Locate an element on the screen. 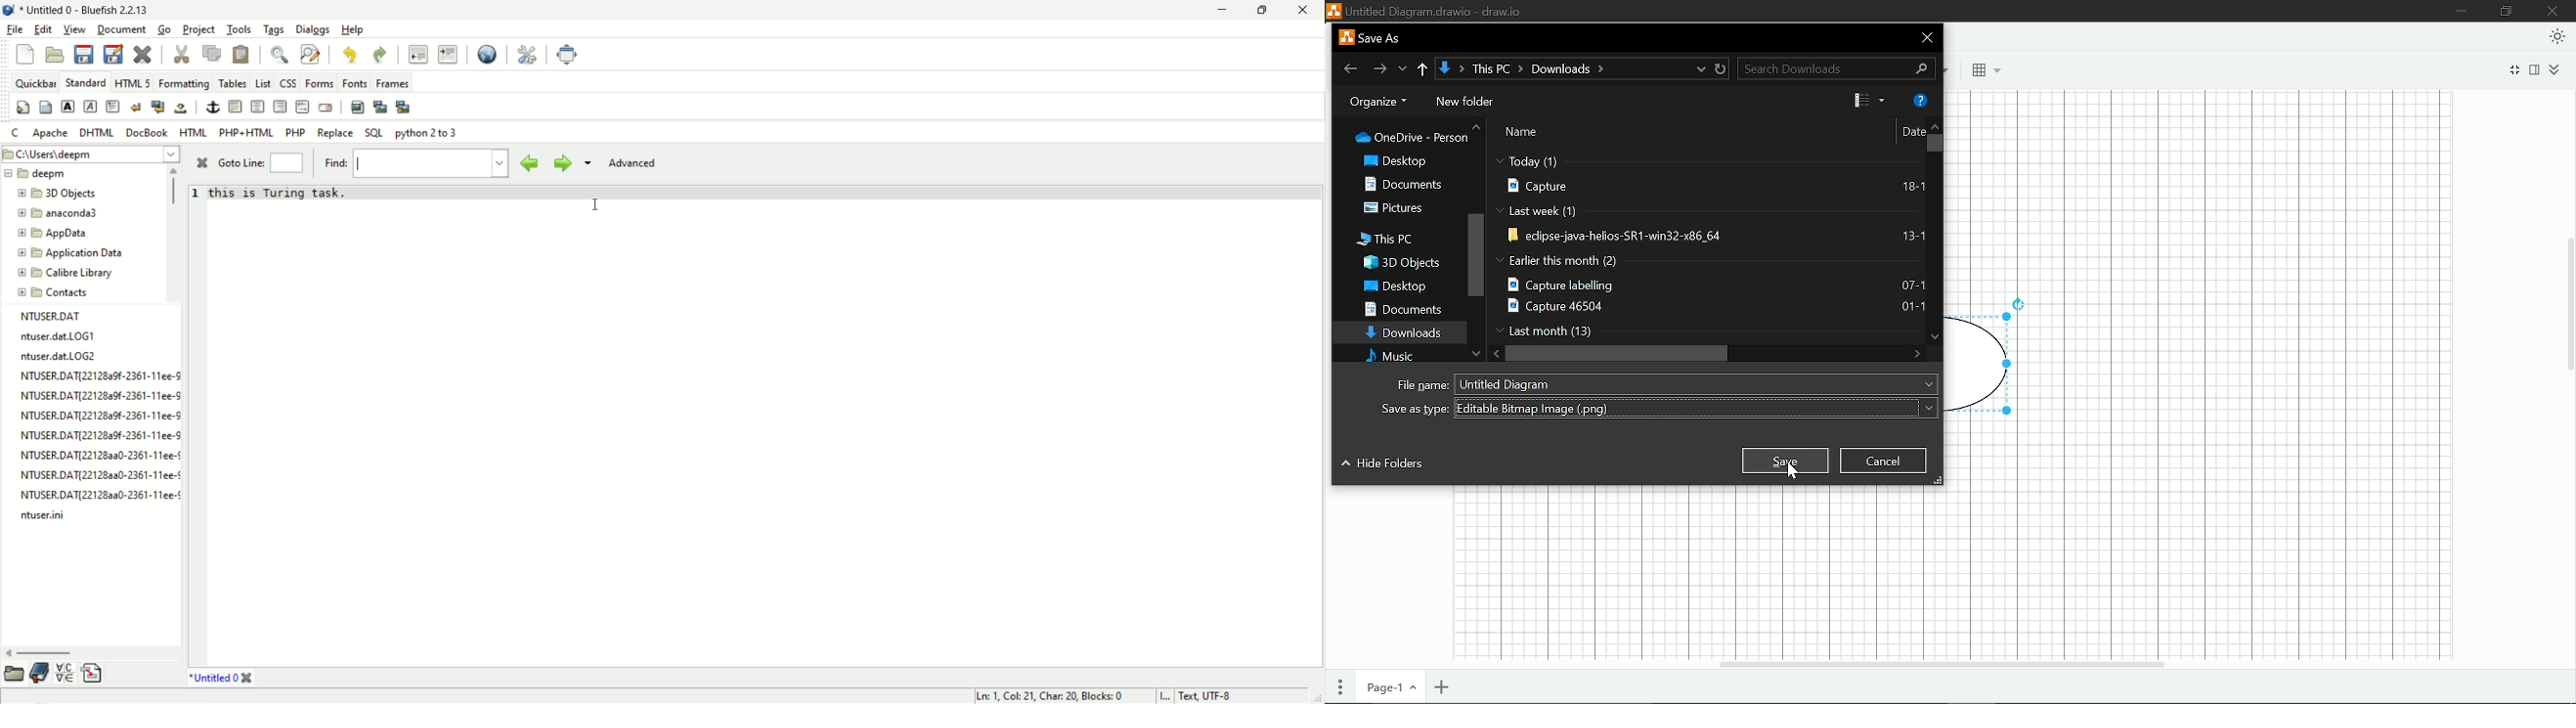  advanced is located at coordinates (638, 162).